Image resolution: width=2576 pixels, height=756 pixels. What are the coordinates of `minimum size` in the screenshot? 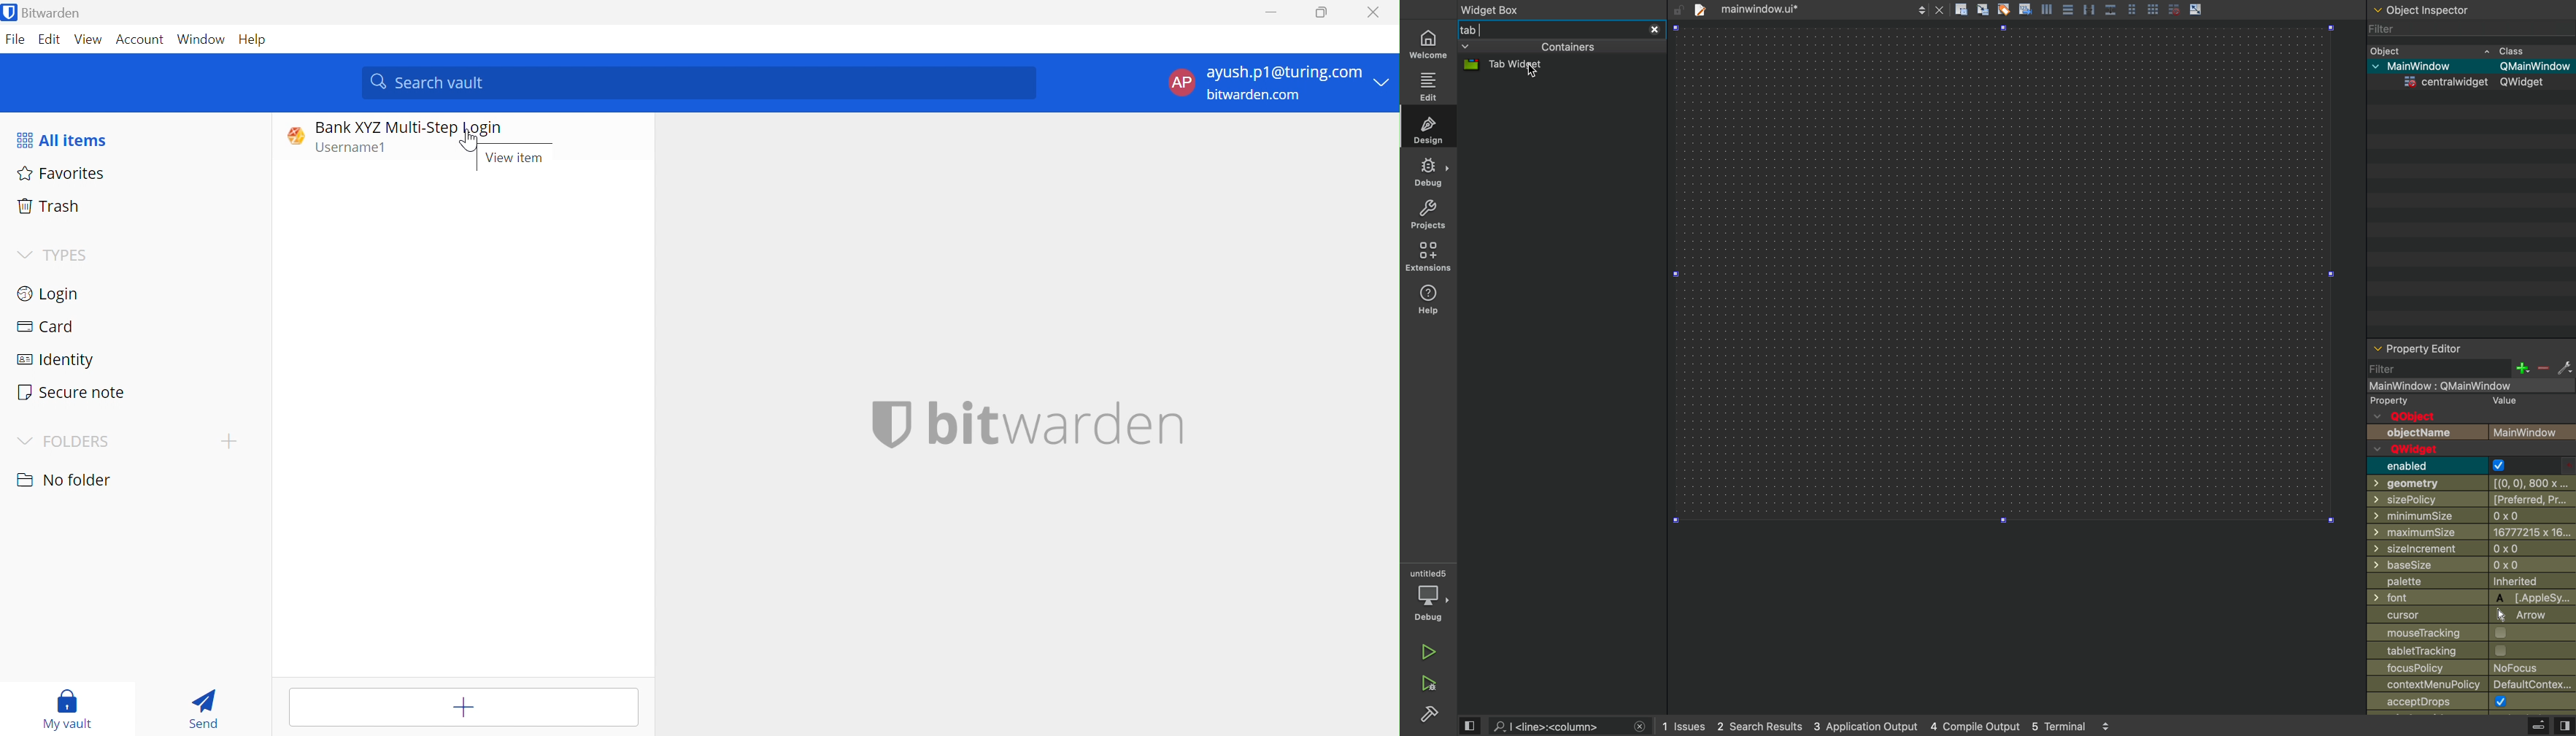 It's located at (2472, 533).